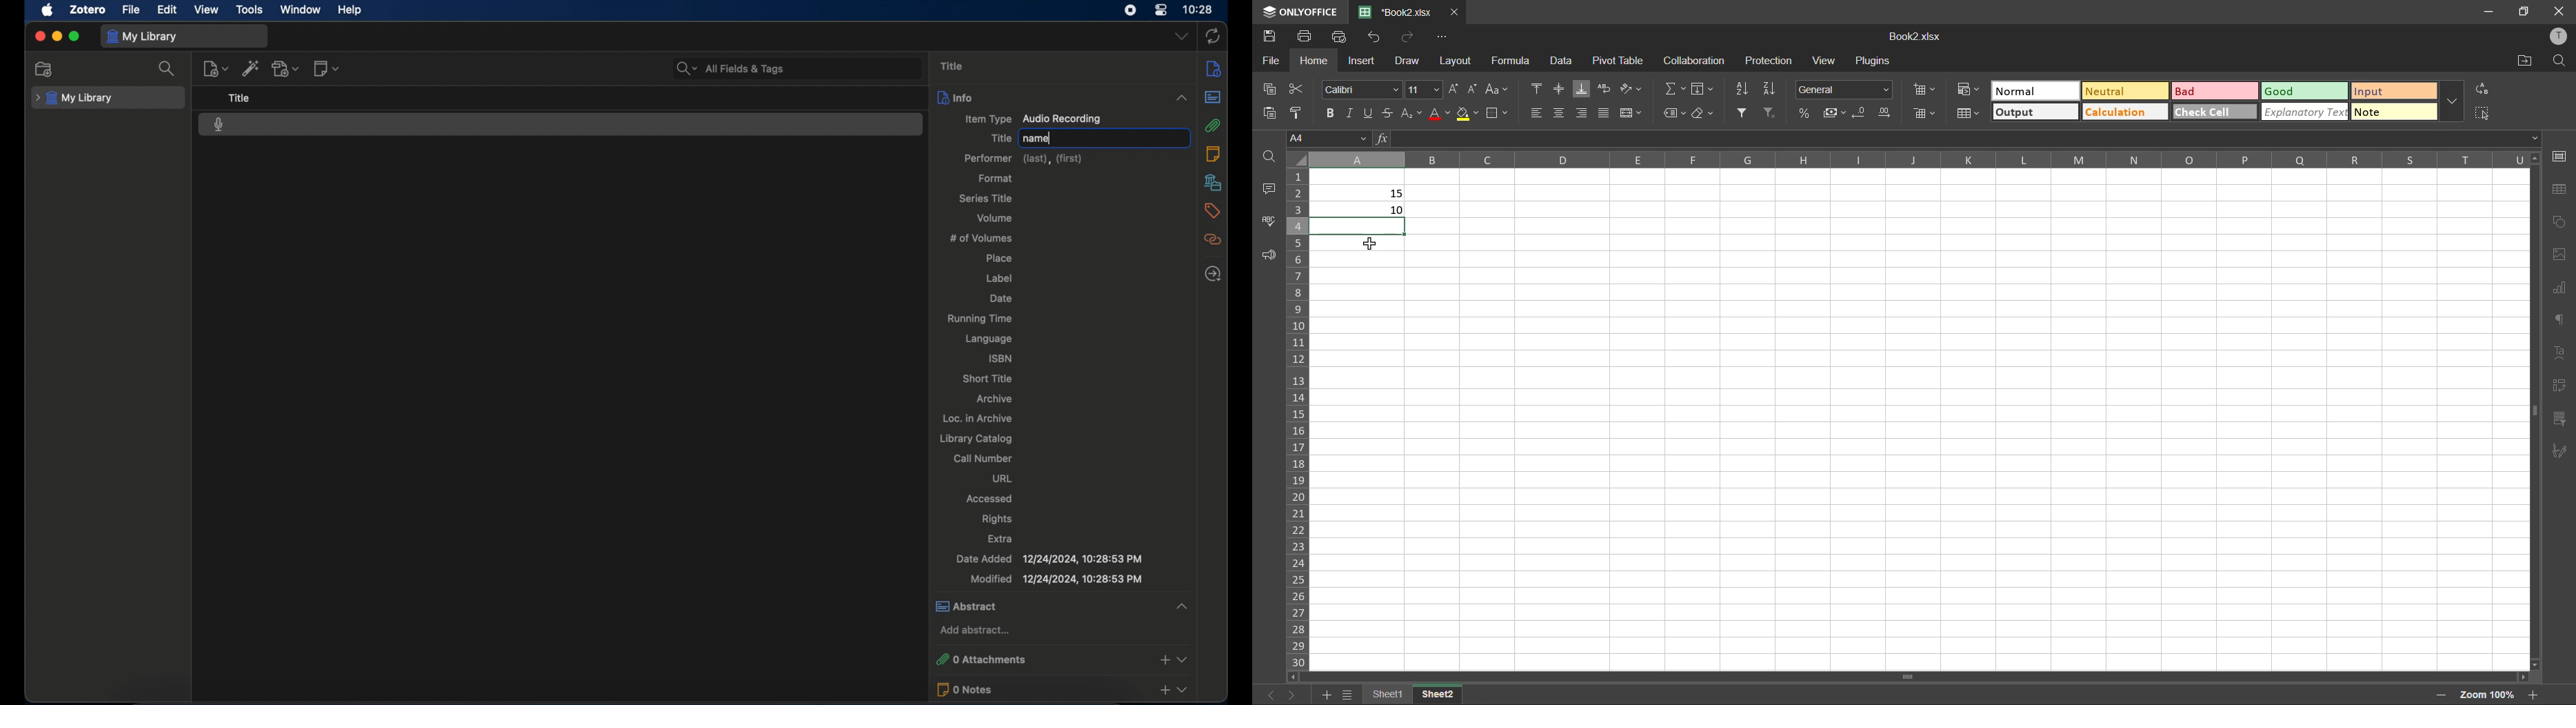 The width and height of the screenshot is (2576, 728). What do you see at coordinates (39, 37) in the screenshot?
I see `close` at bounding box center [39, 37].